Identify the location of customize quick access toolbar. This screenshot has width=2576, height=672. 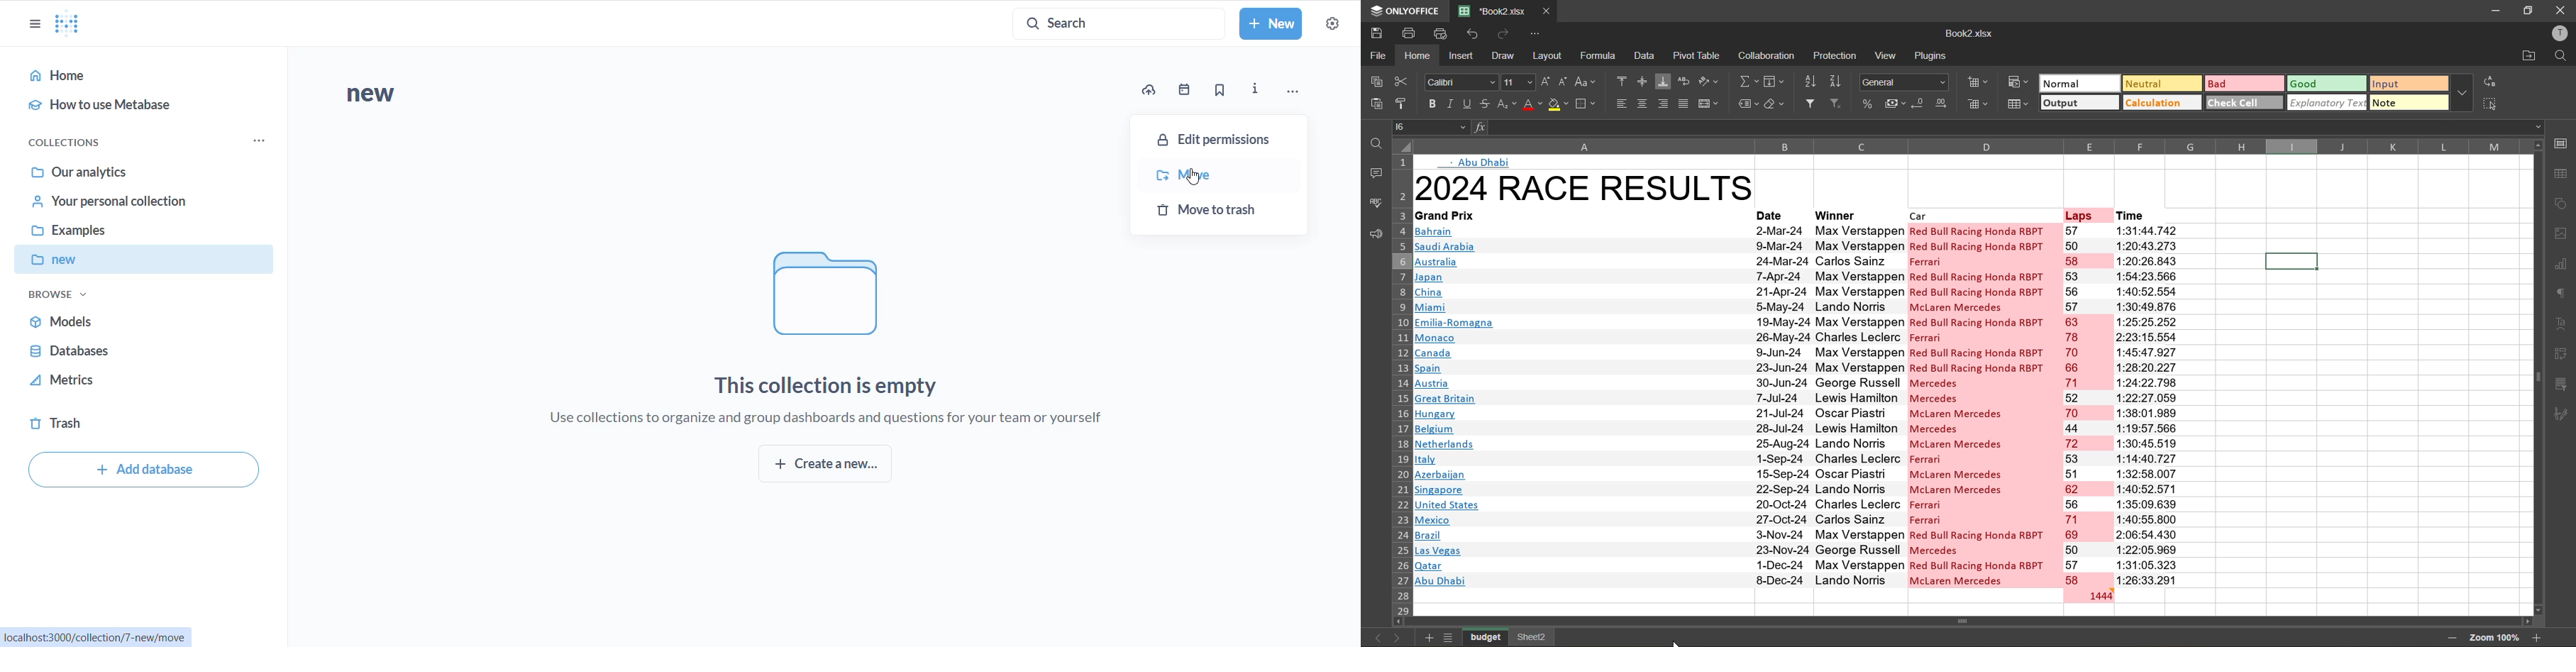
(1537, 34).